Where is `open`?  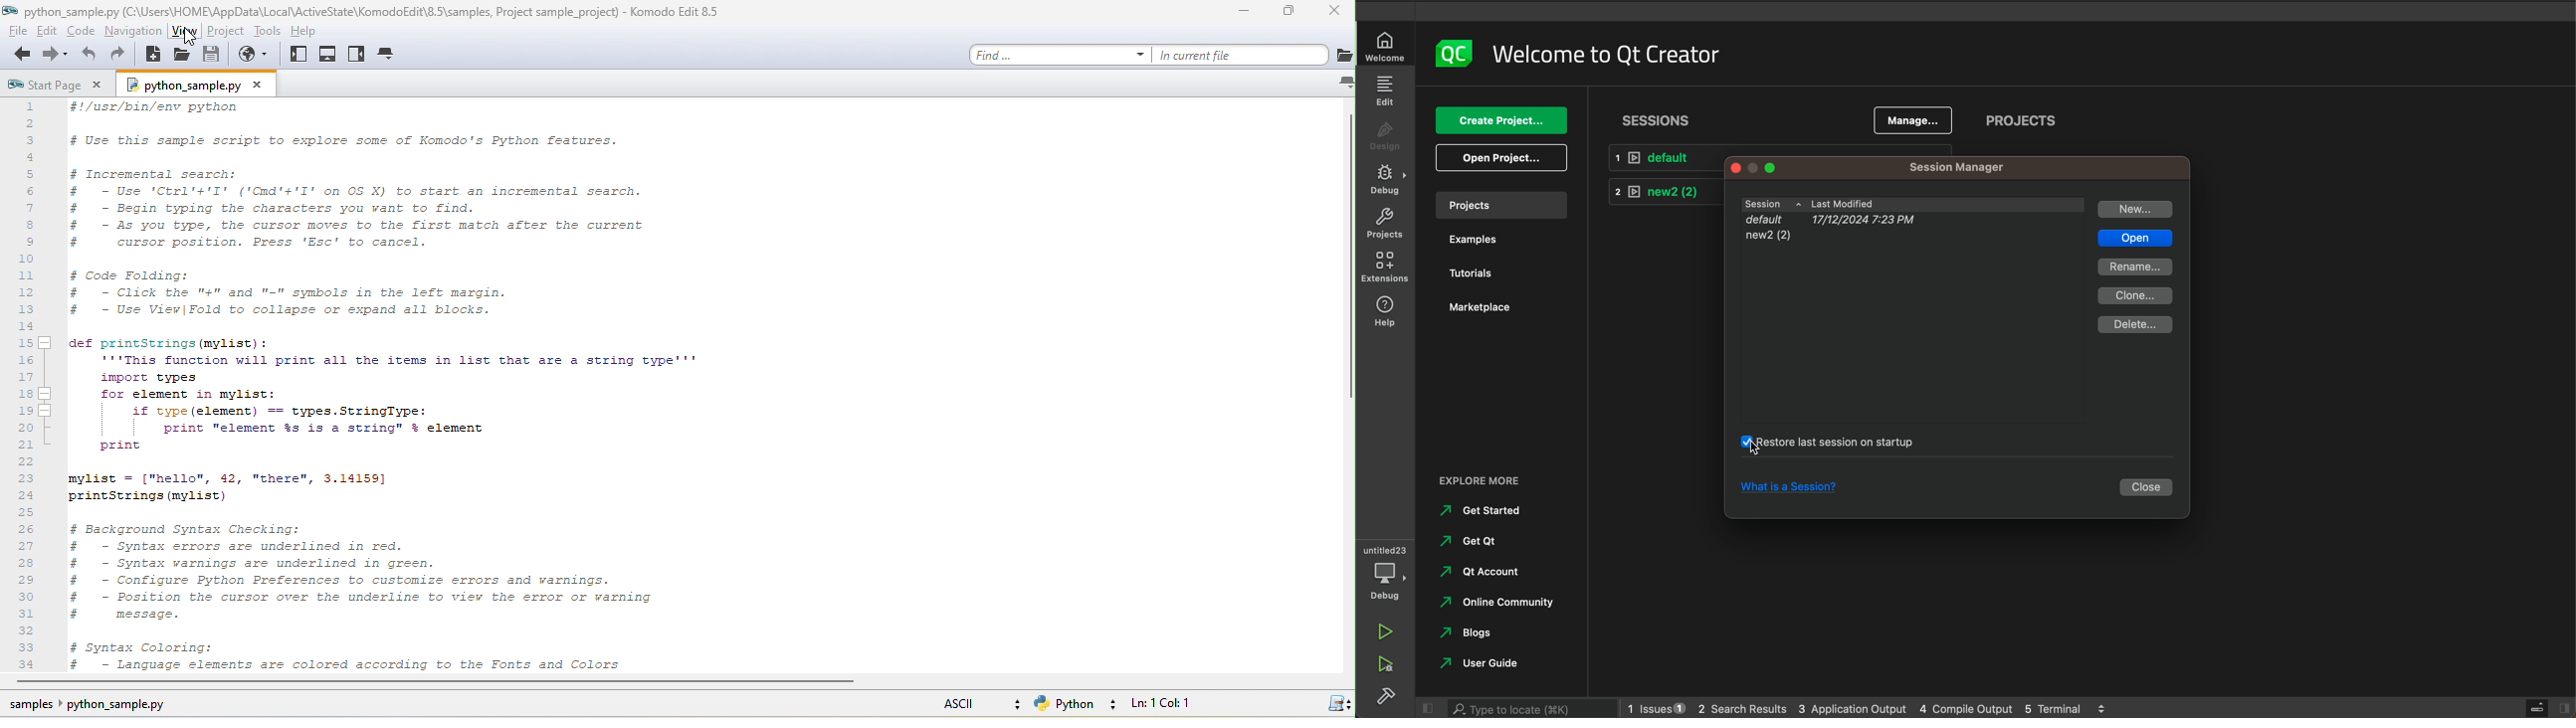
open is located at coordinates (177, 56).